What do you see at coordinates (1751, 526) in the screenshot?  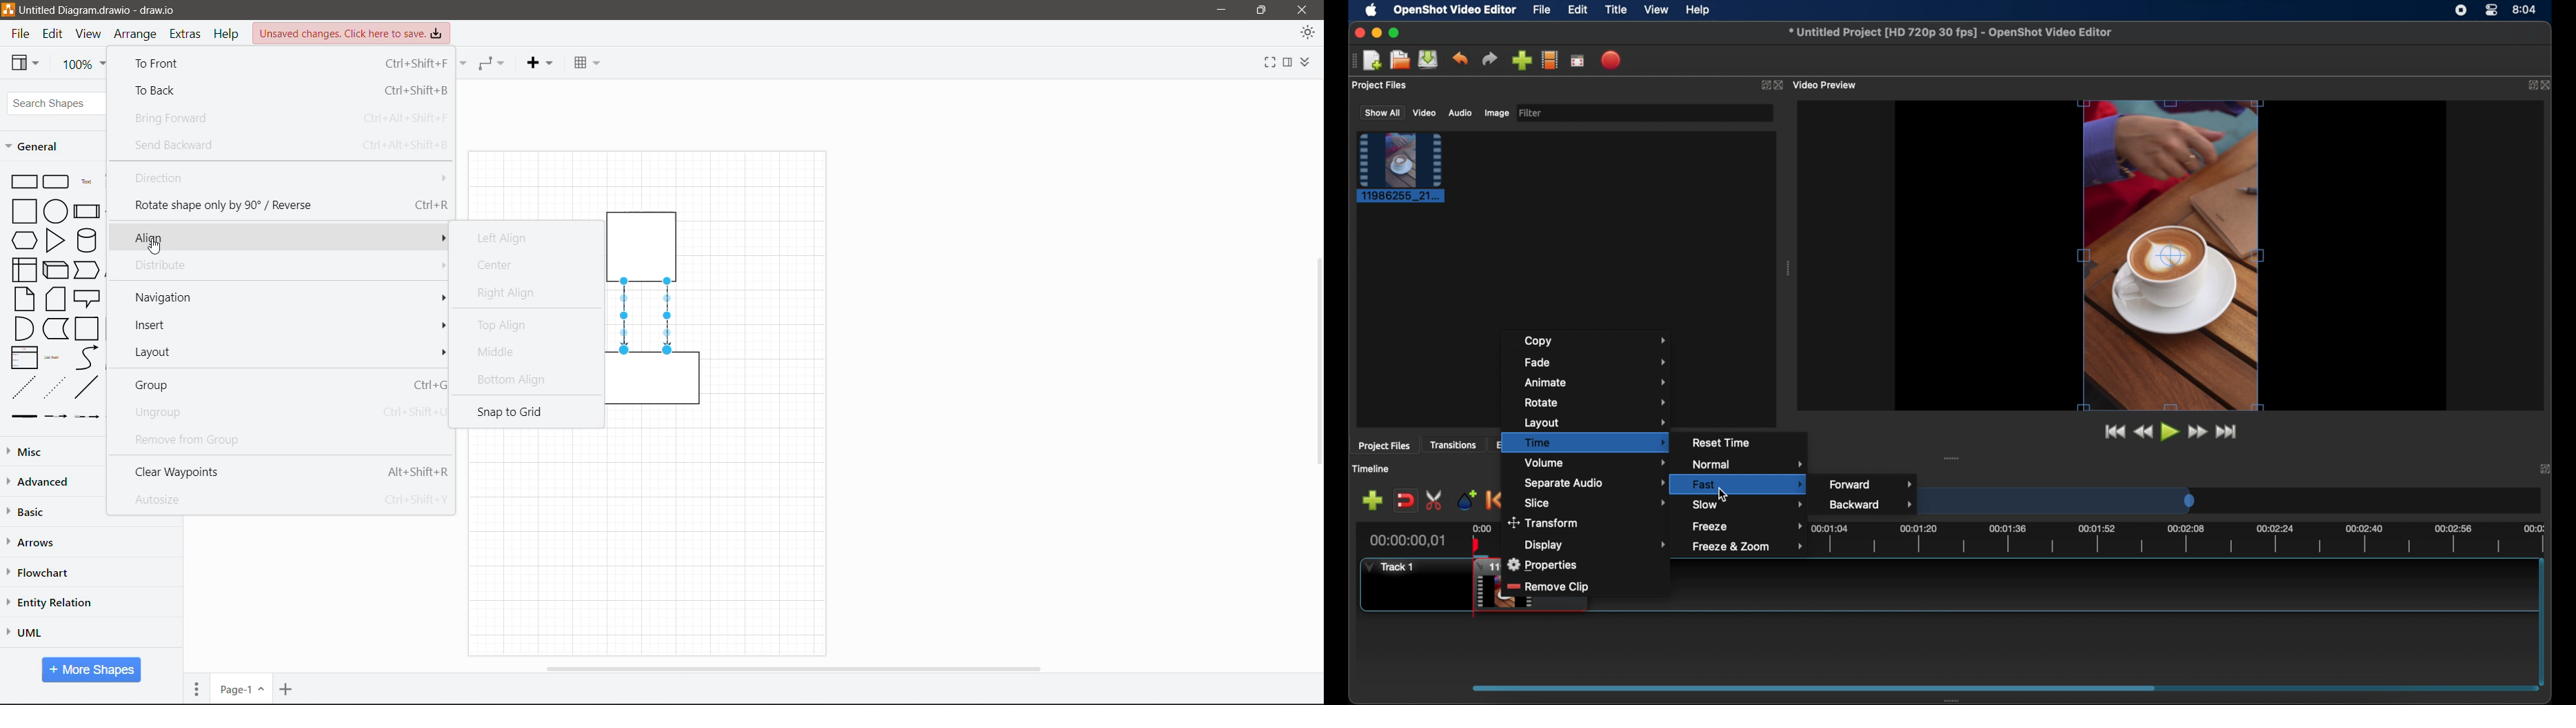 I see `freezemneu` at bounding box center [1751, 526].